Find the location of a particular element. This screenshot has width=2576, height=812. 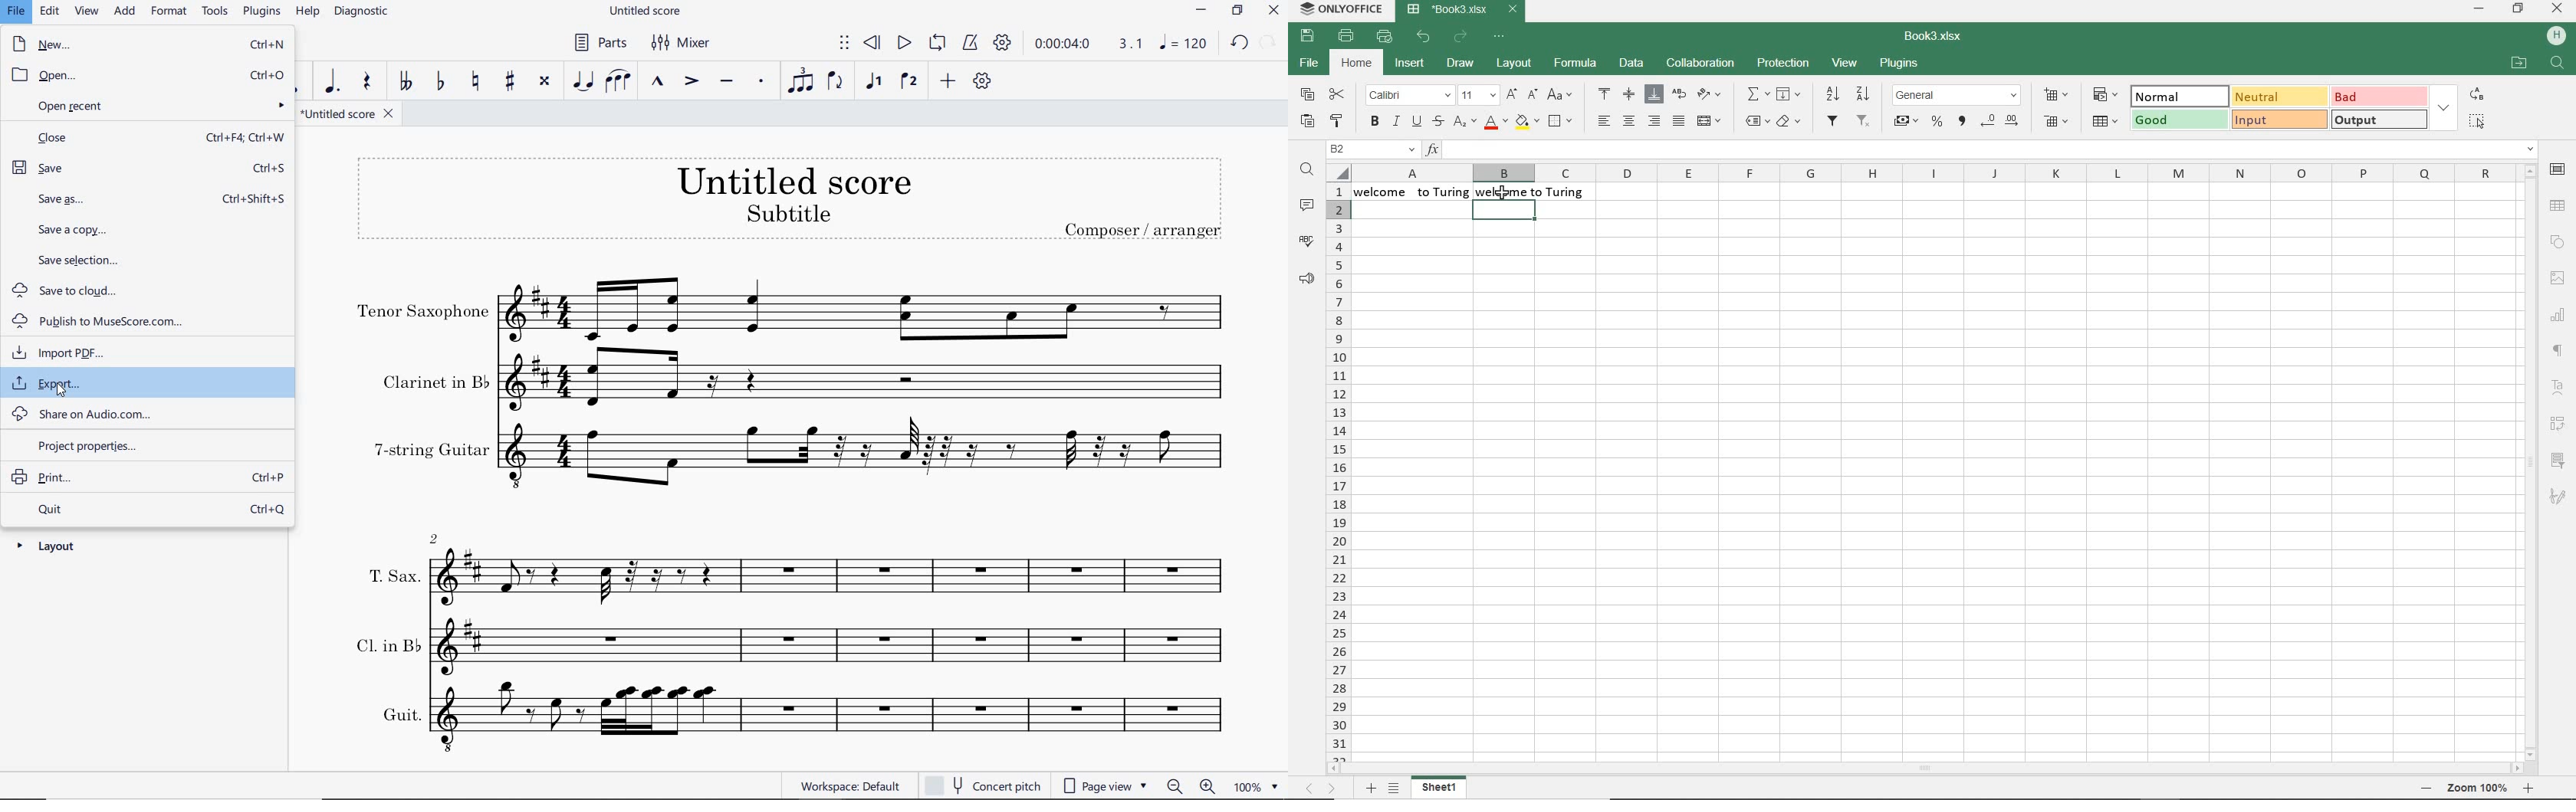

PLUGINS is located at coordinates (264, 15).